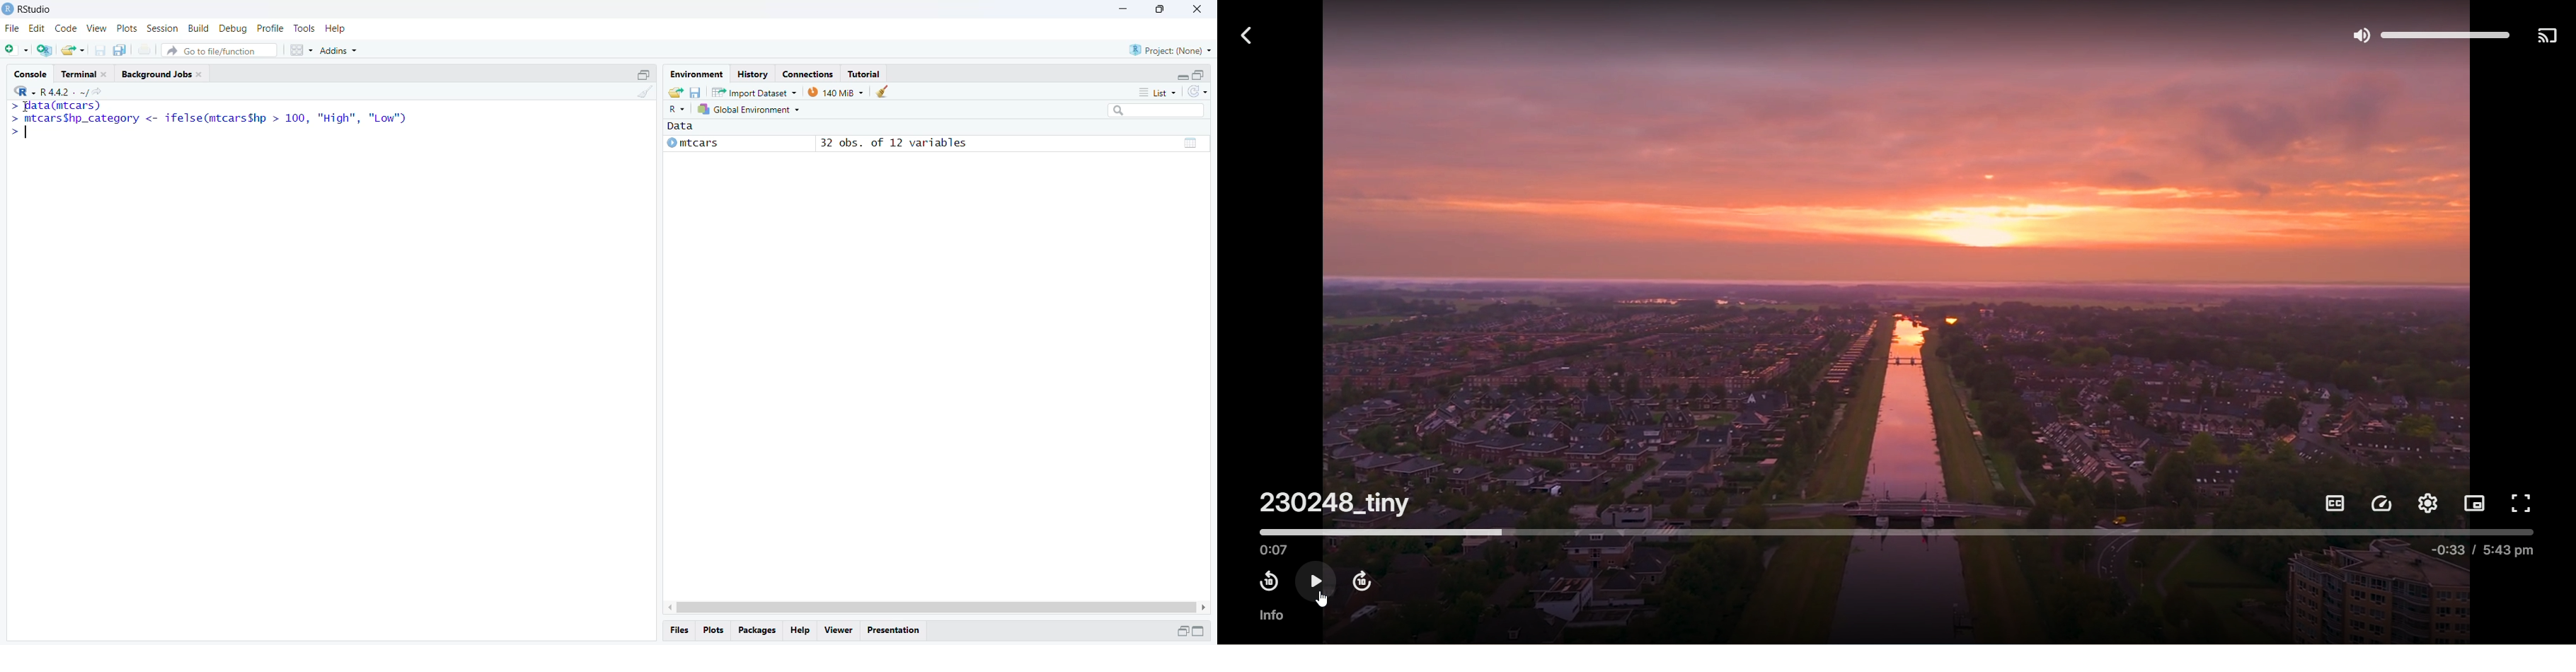 Image resolution: width=2576 pixels, height=672 pixels. What do you see at coordinates (1205, 606) in the screenshot?
I see `Right` at bounding box center [1205, 606].